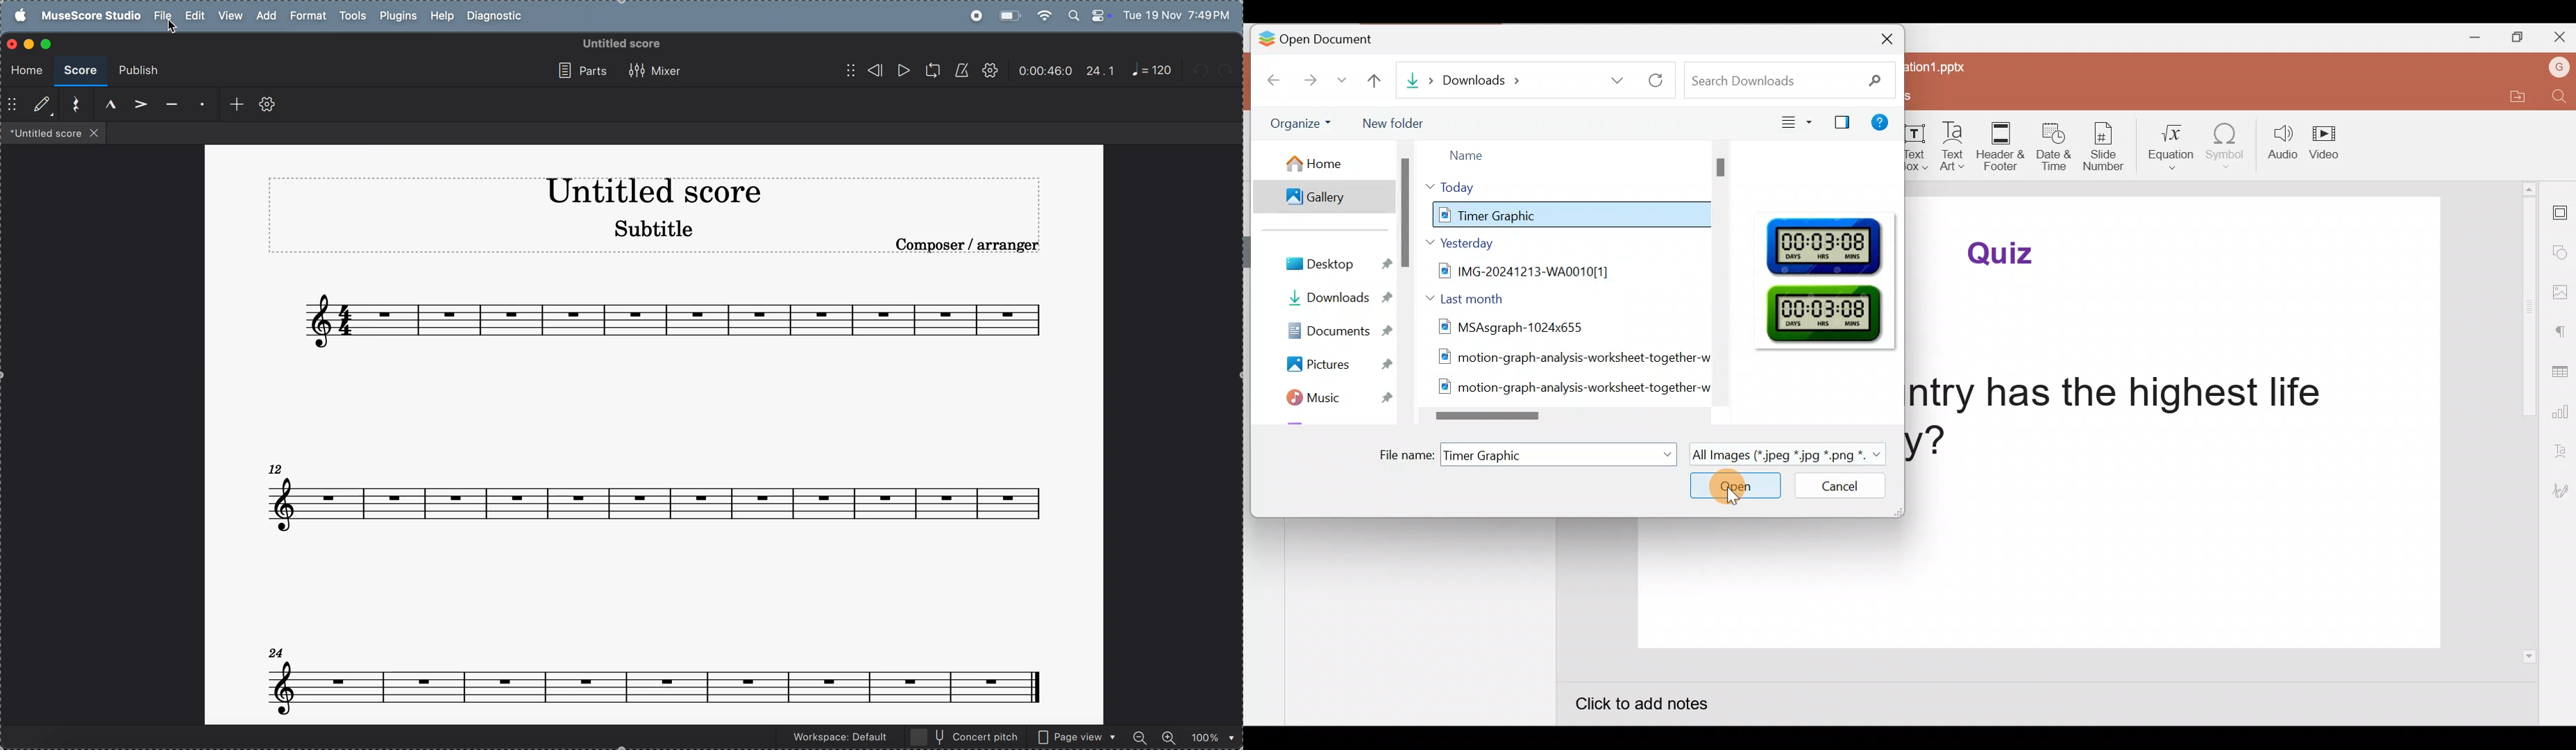  Describe the element at coordinates (2559, 38) in the screenshot. I see `Close` at that location.